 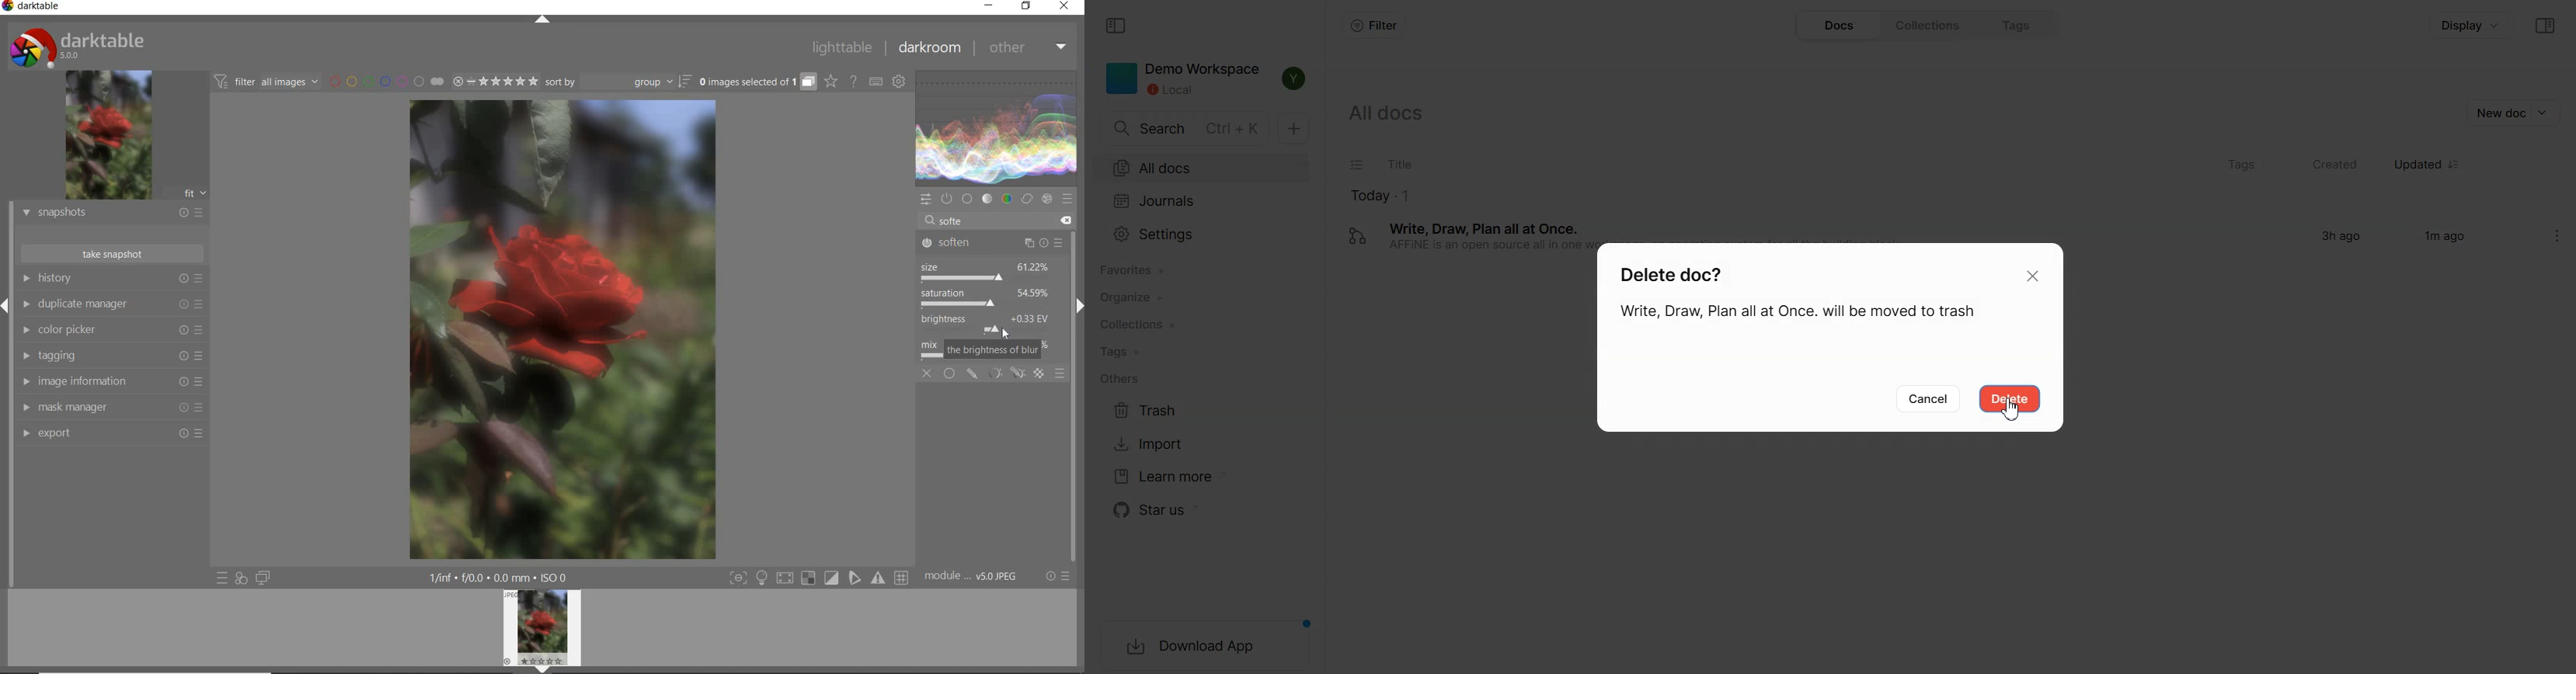 What do you see at coordinates (1206, 647) in the screenshot?
I see `Download app` at bounding box center [1206, 647].